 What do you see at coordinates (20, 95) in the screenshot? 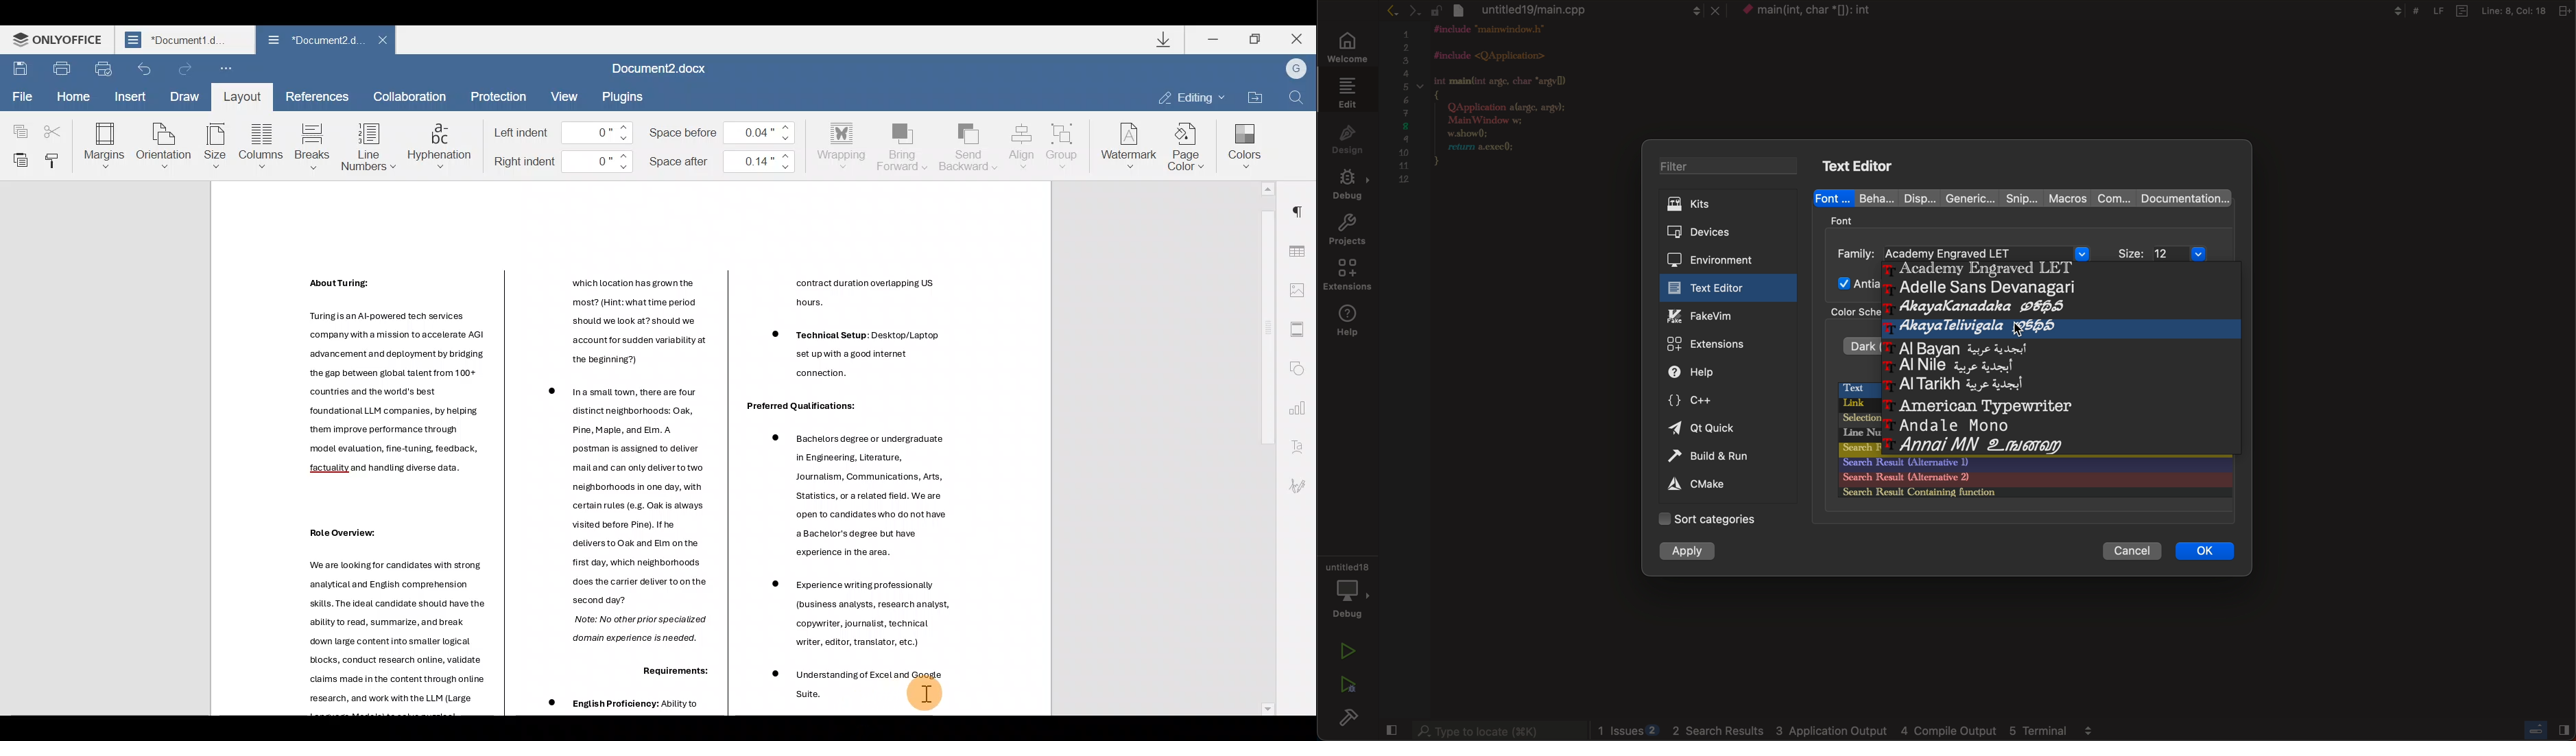
I see `File` at bounding box center [20, 95].